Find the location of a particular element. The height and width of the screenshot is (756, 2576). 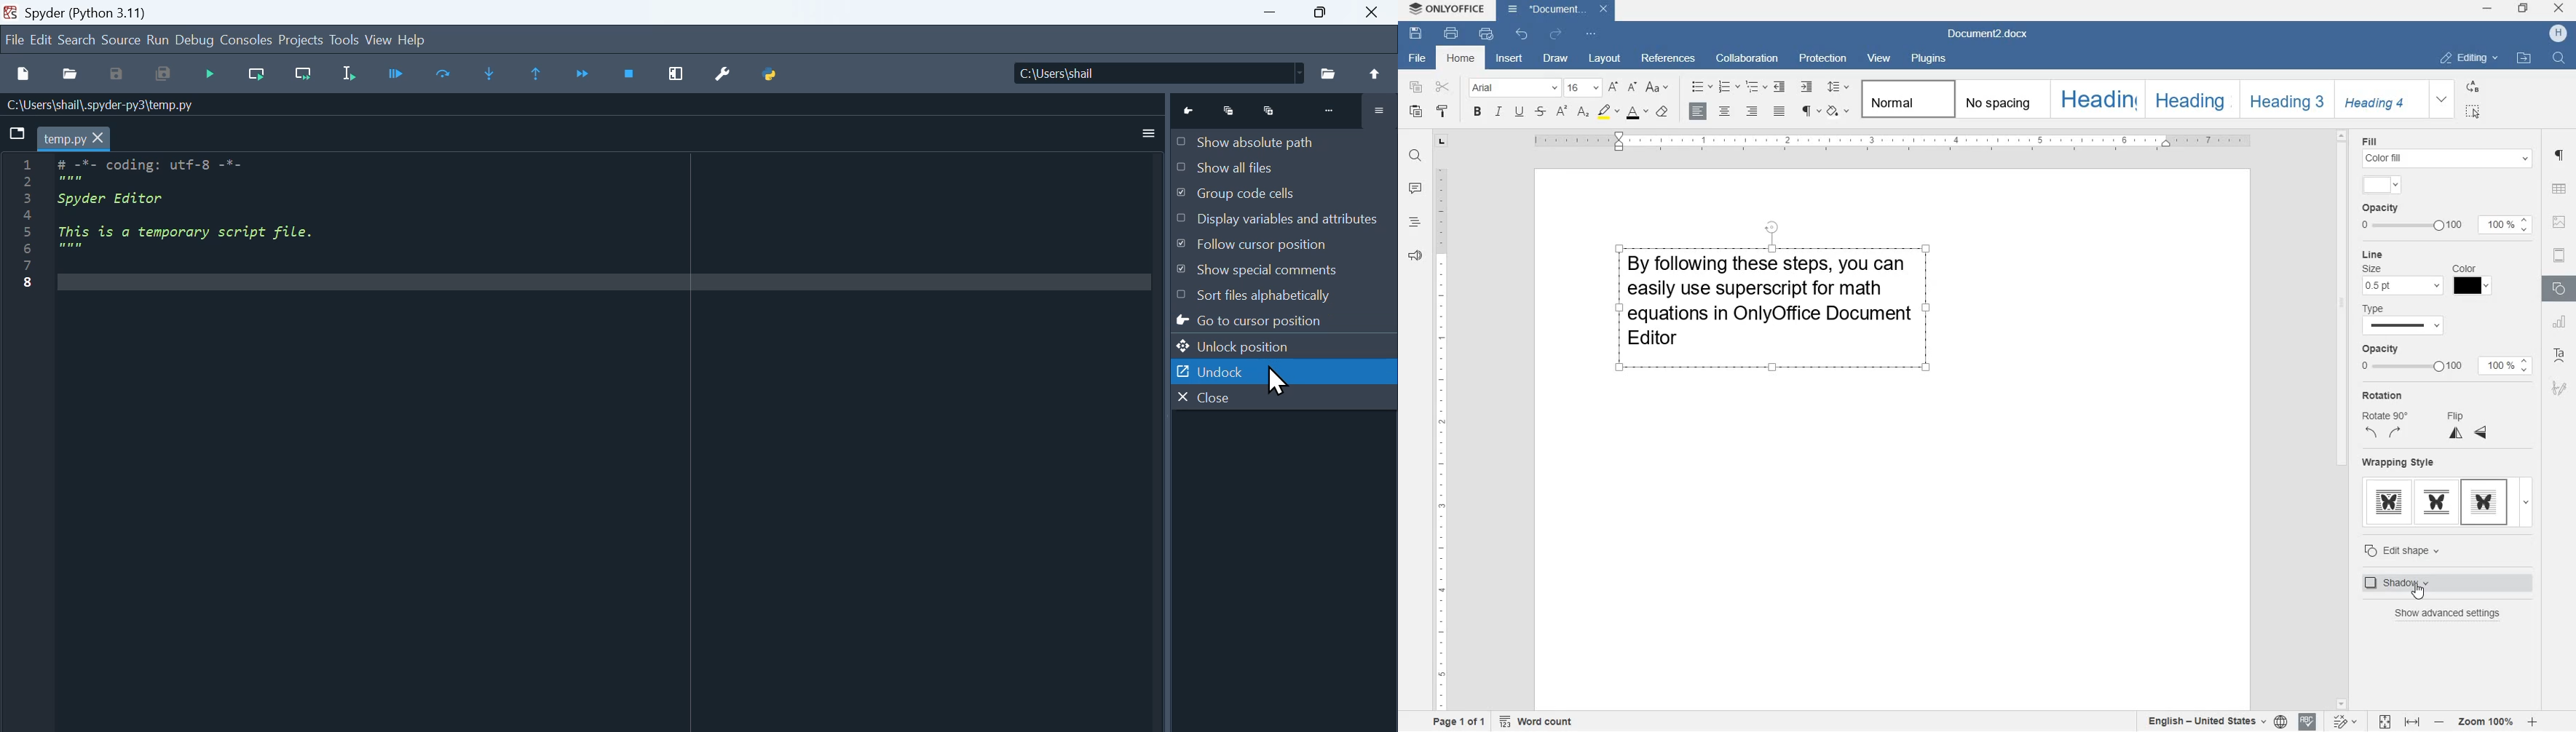

Run selection is located at coordinates (348, 73).